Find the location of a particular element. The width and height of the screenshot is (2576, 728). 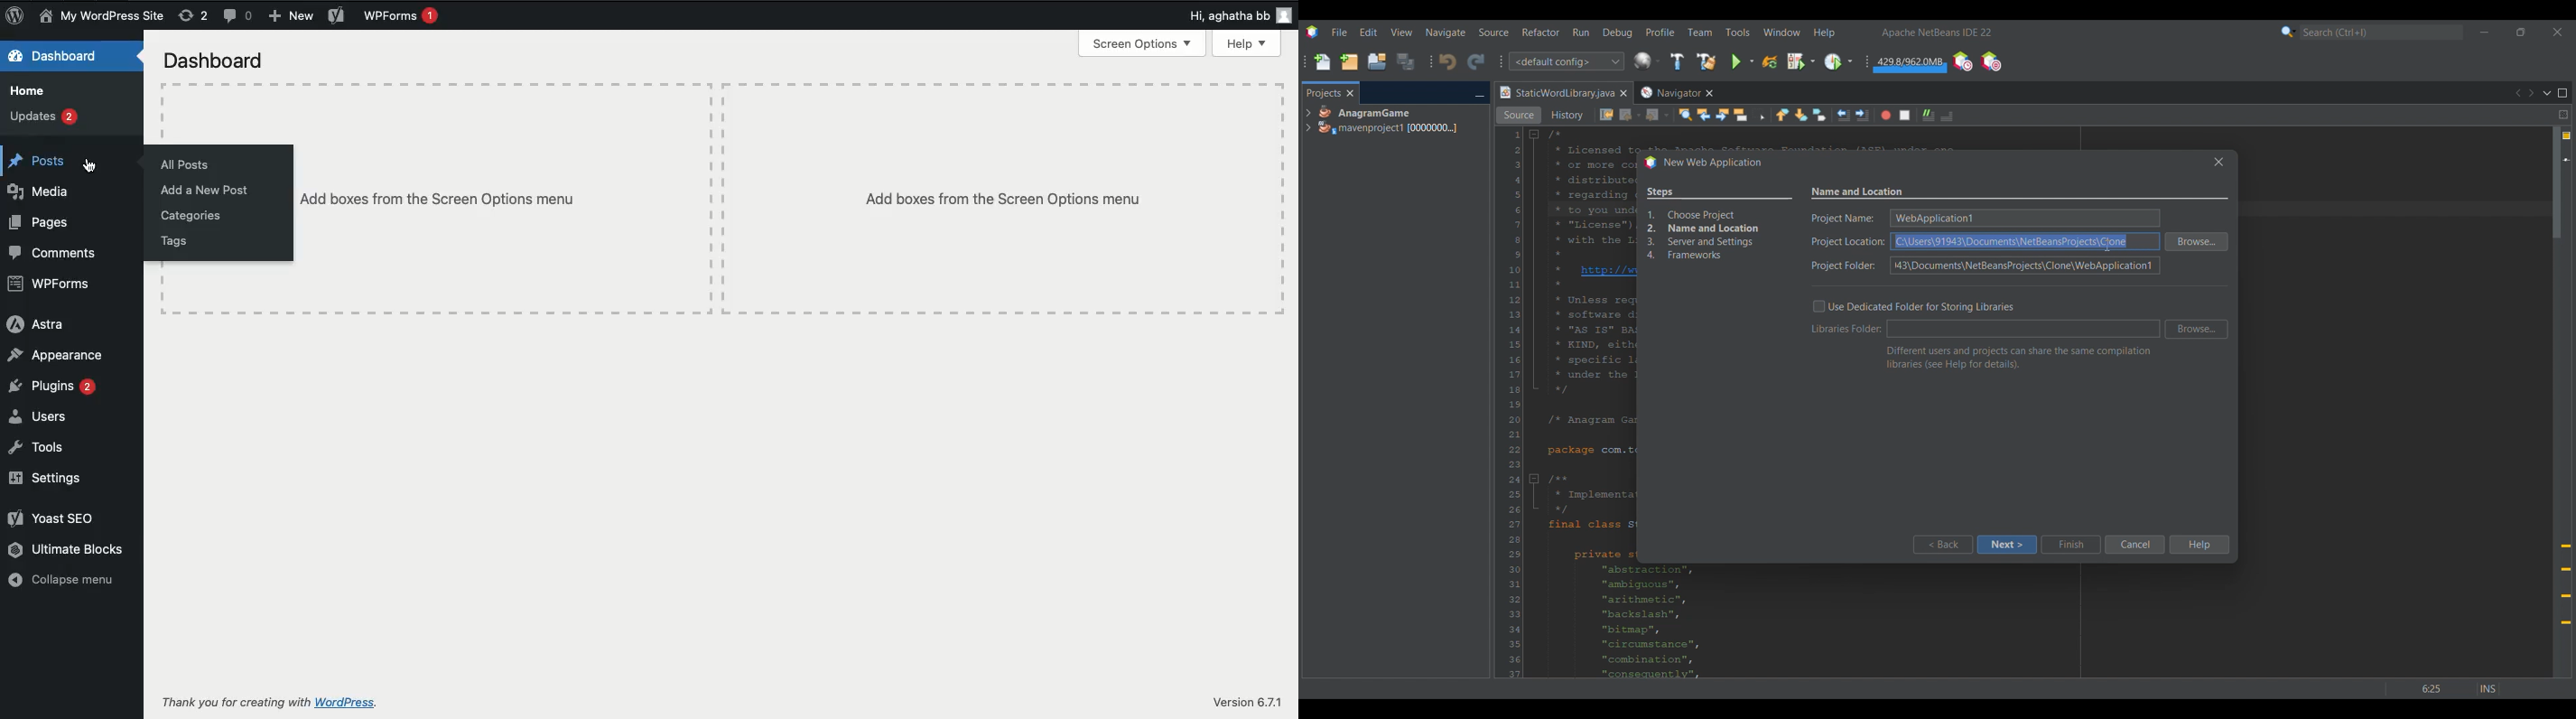

Stop macro recording is located at coordinates (1905, 115).